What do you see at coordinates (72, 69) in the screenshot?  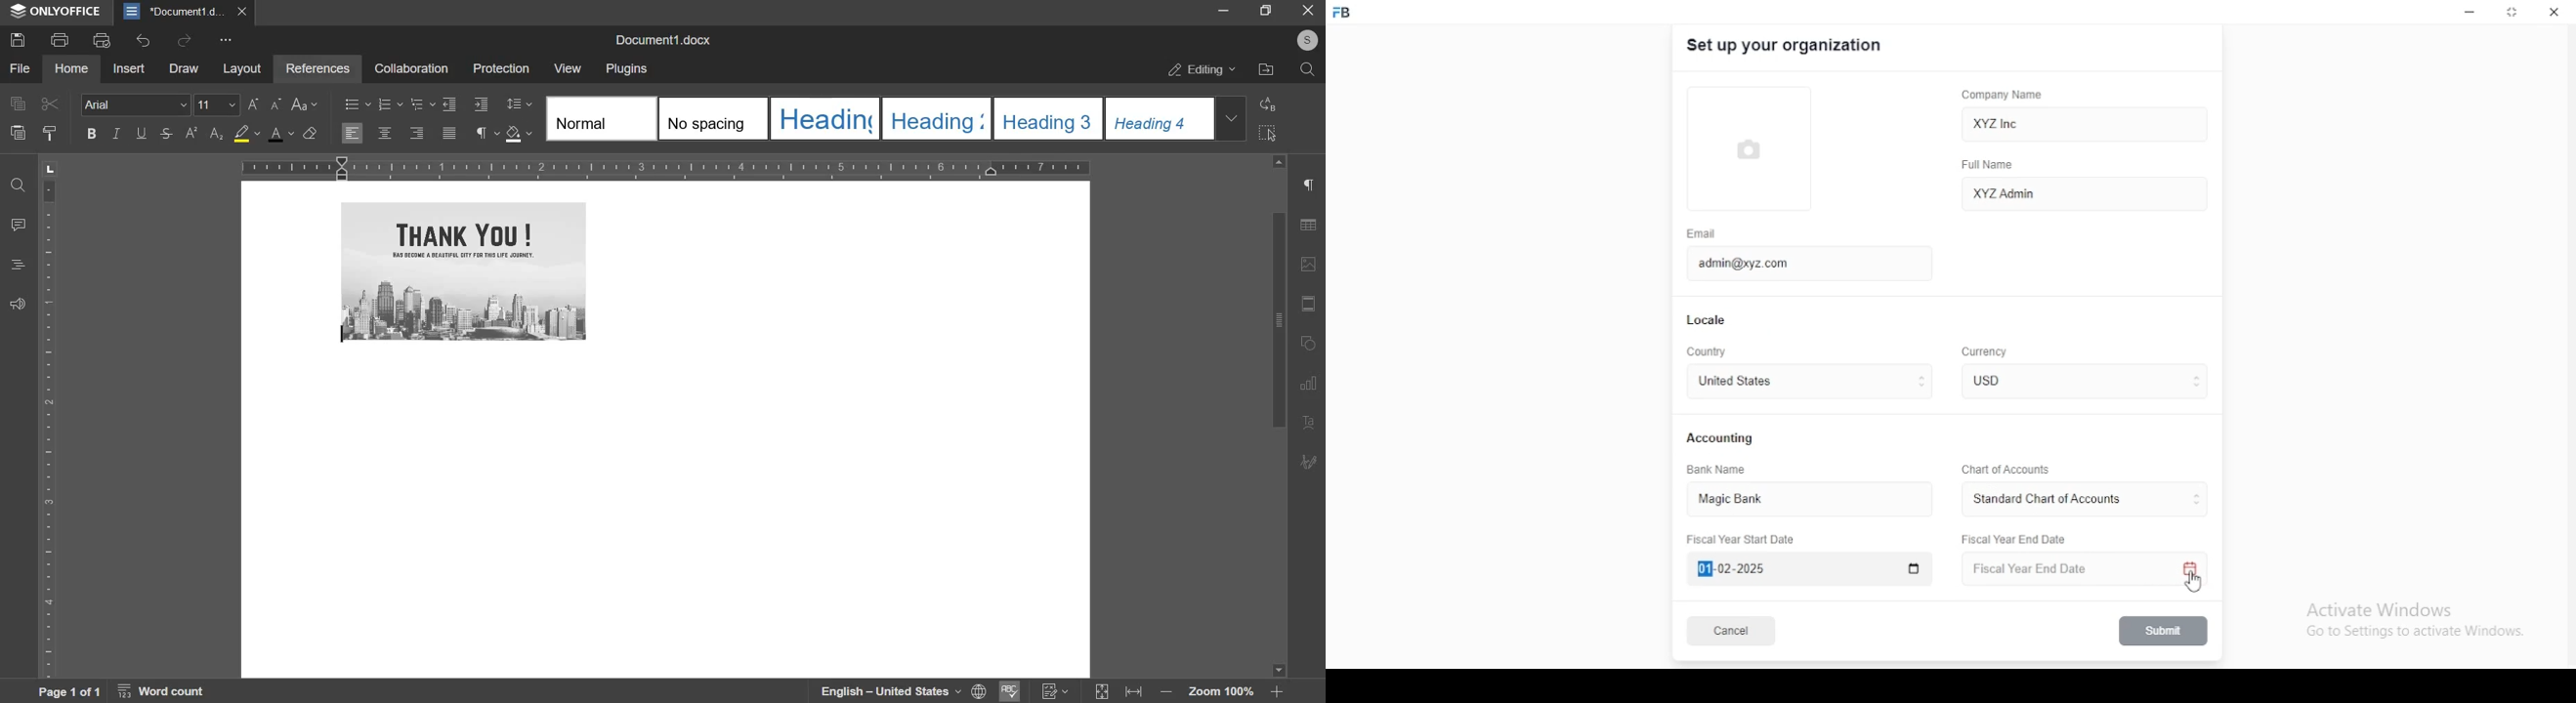 I see `home` at bounding box center [72, 69].